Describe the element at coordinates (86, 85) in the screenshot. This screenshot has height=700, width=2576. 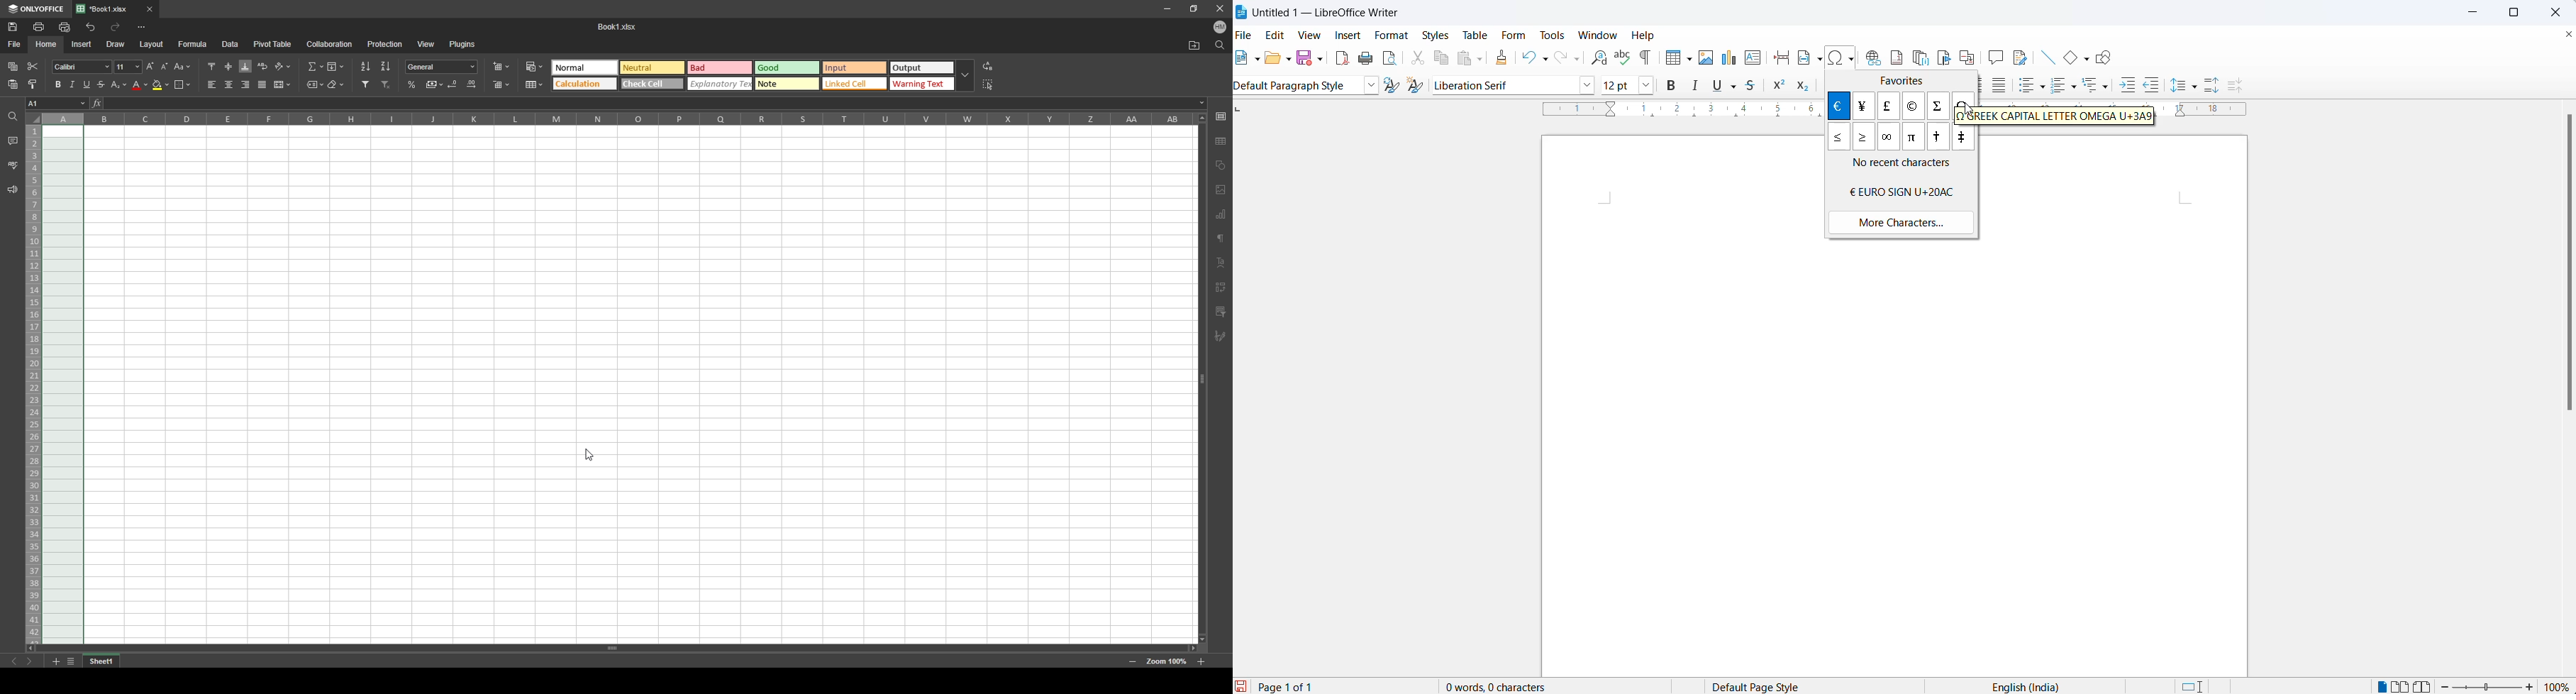
I see `underline` at that location.